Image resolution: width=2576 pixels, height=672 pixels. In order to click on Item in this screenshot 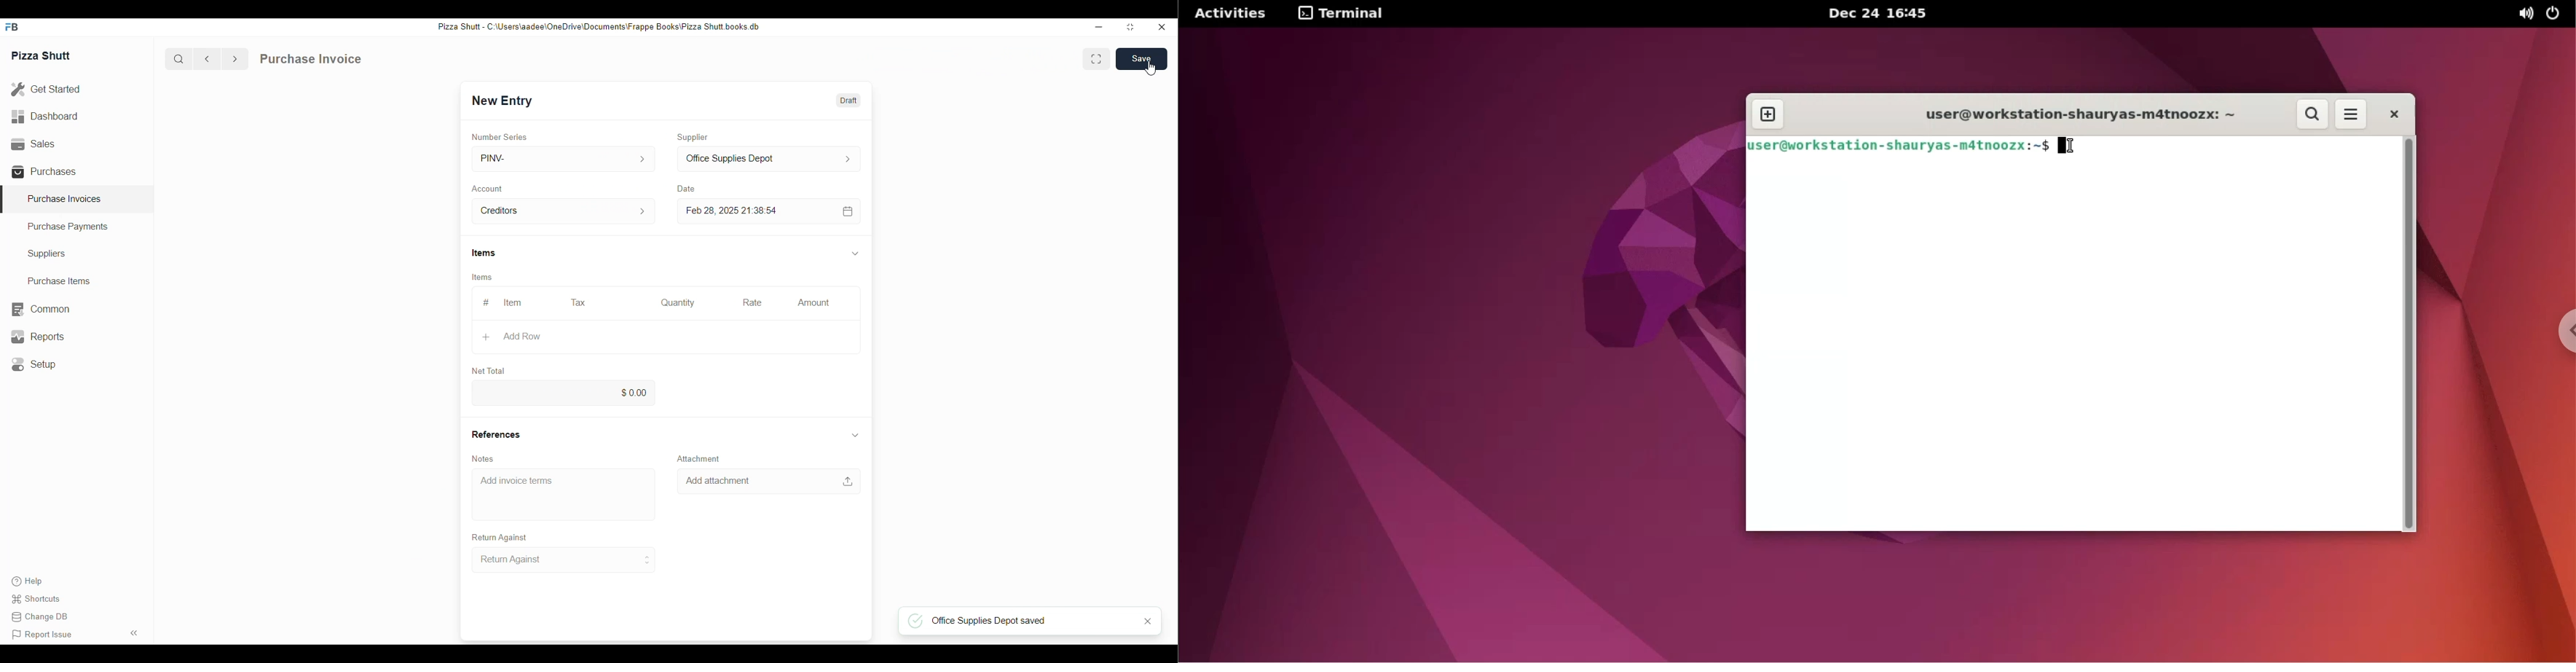, I will do `click(514, 303)`.